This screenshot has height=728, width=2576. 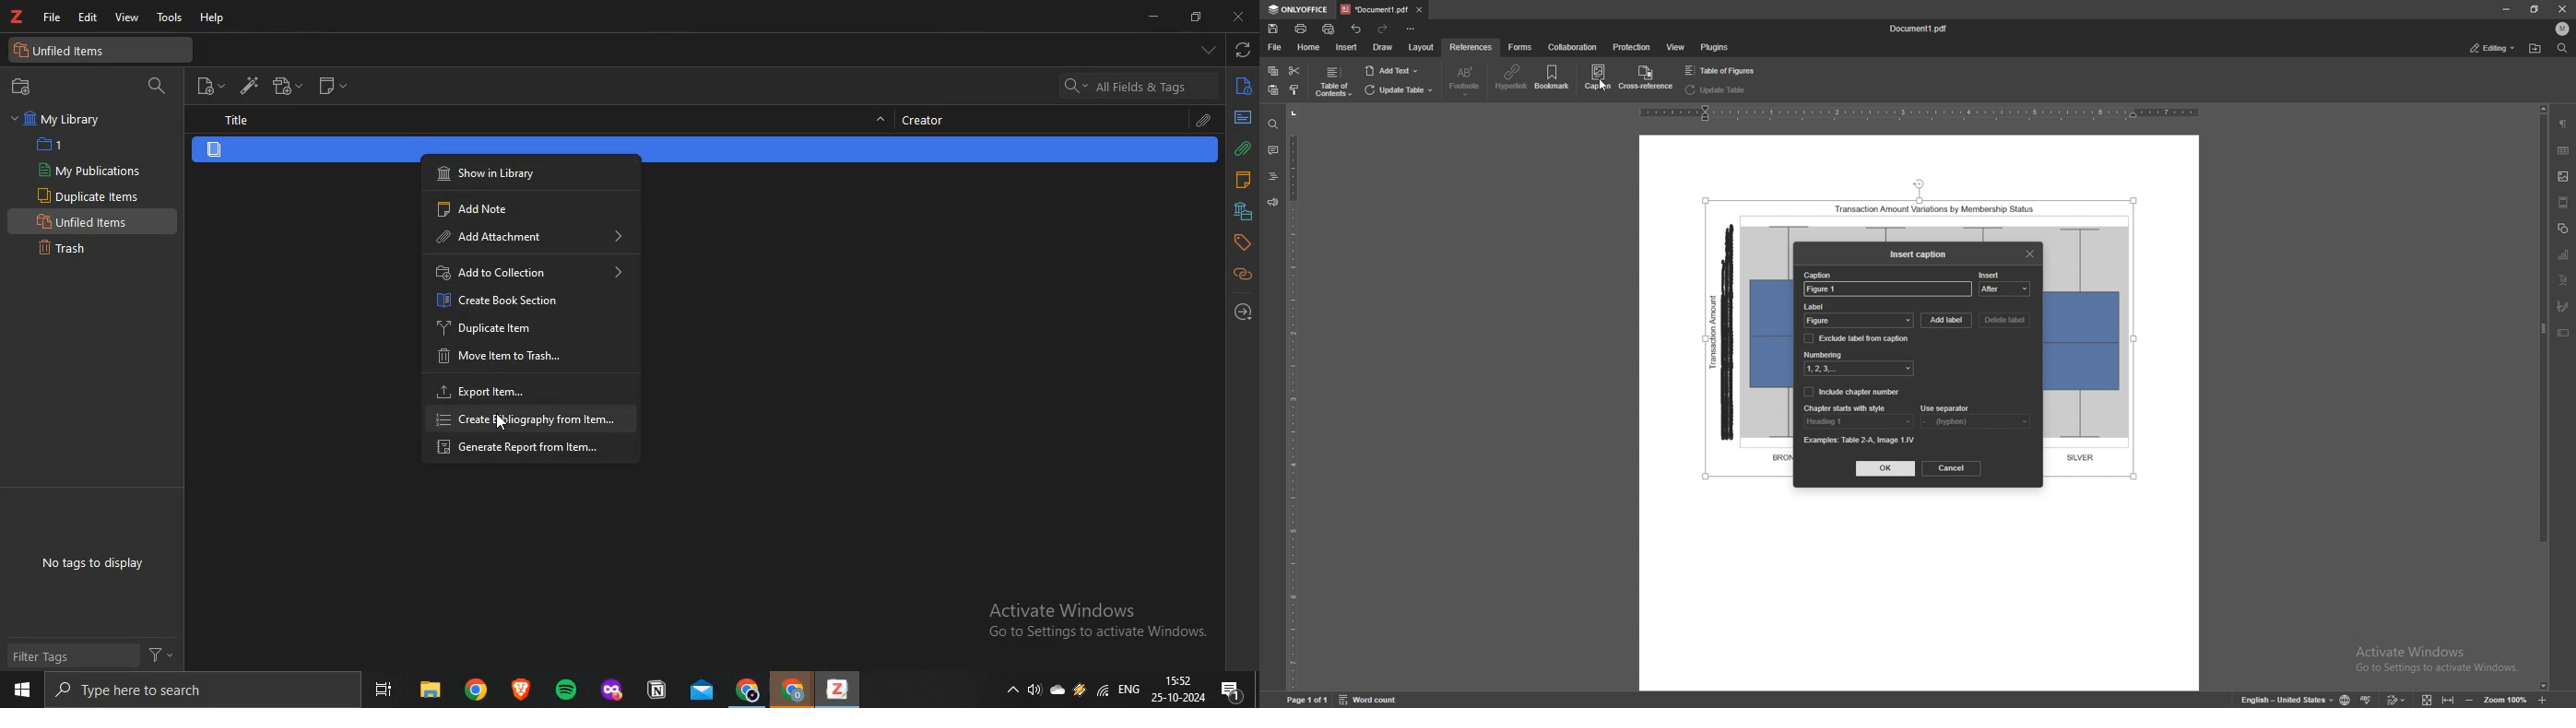 What do you see at coordinates (529, 238) in the screenshot?
I see `‘Add Attachment` at bounding box center [529, 238].